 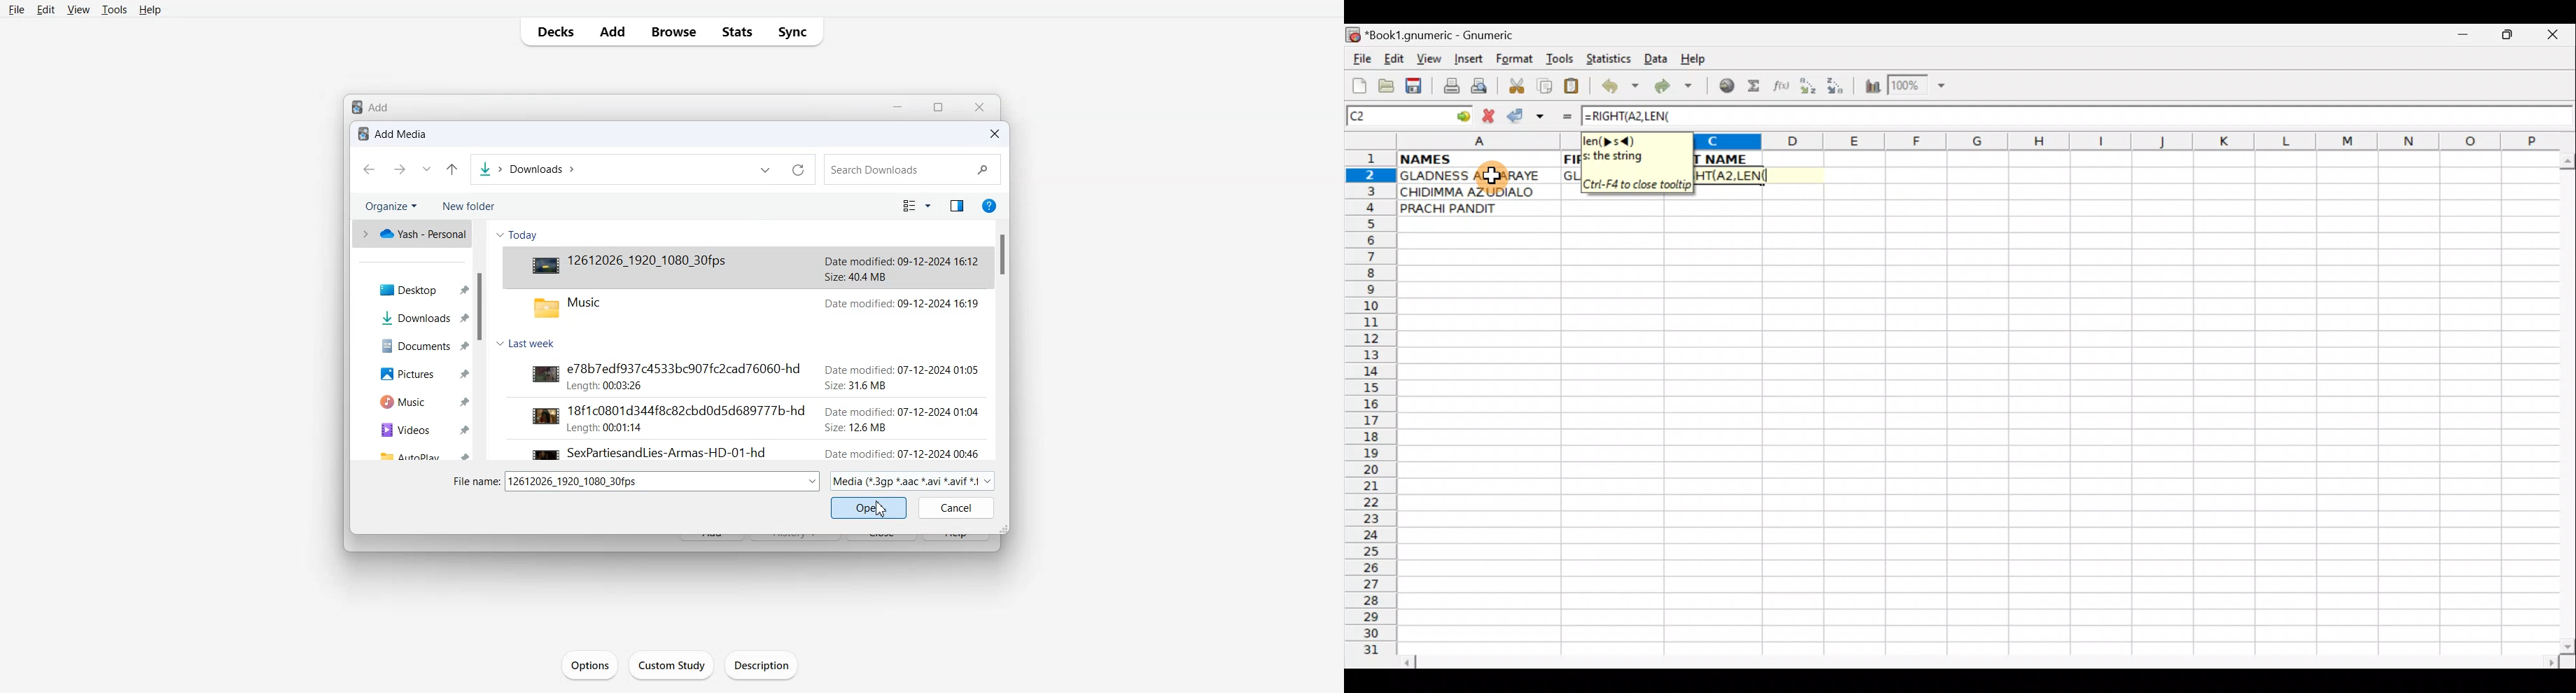 I want to click on Sort Ascending order, so click(x=1812, y=89).